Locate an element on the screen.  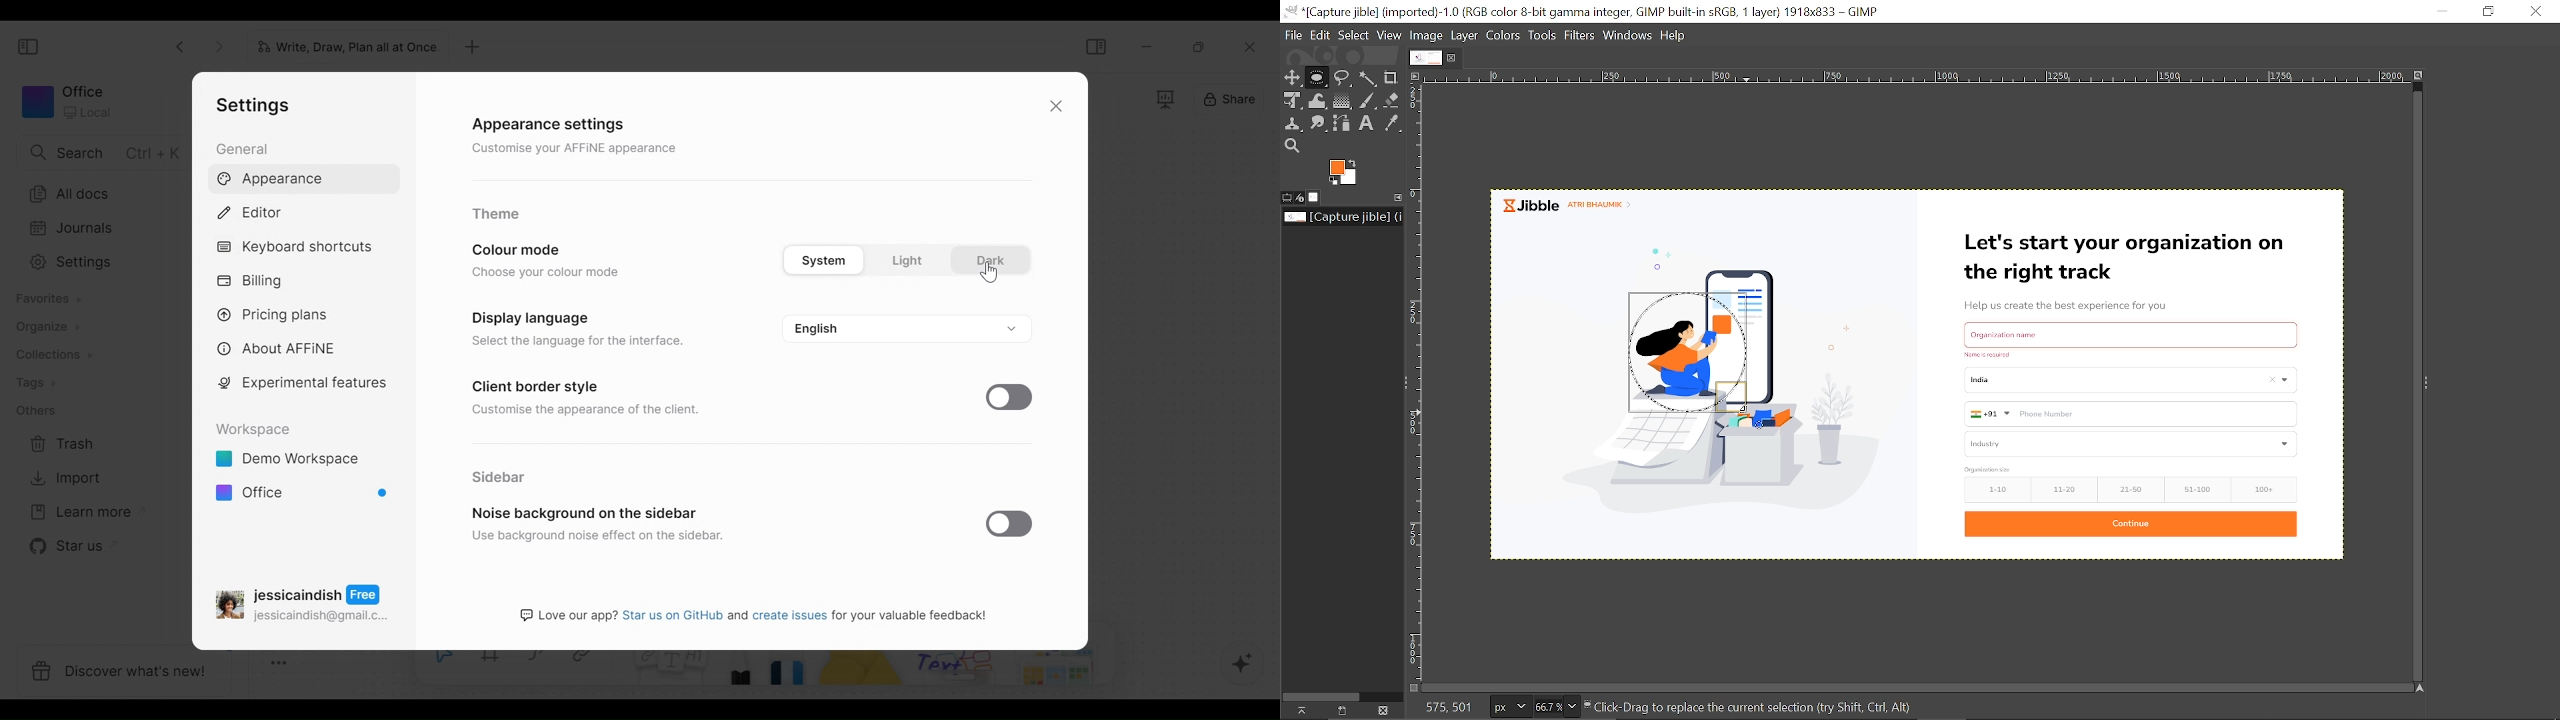
Click to go back is located at coordinates (179, 47).